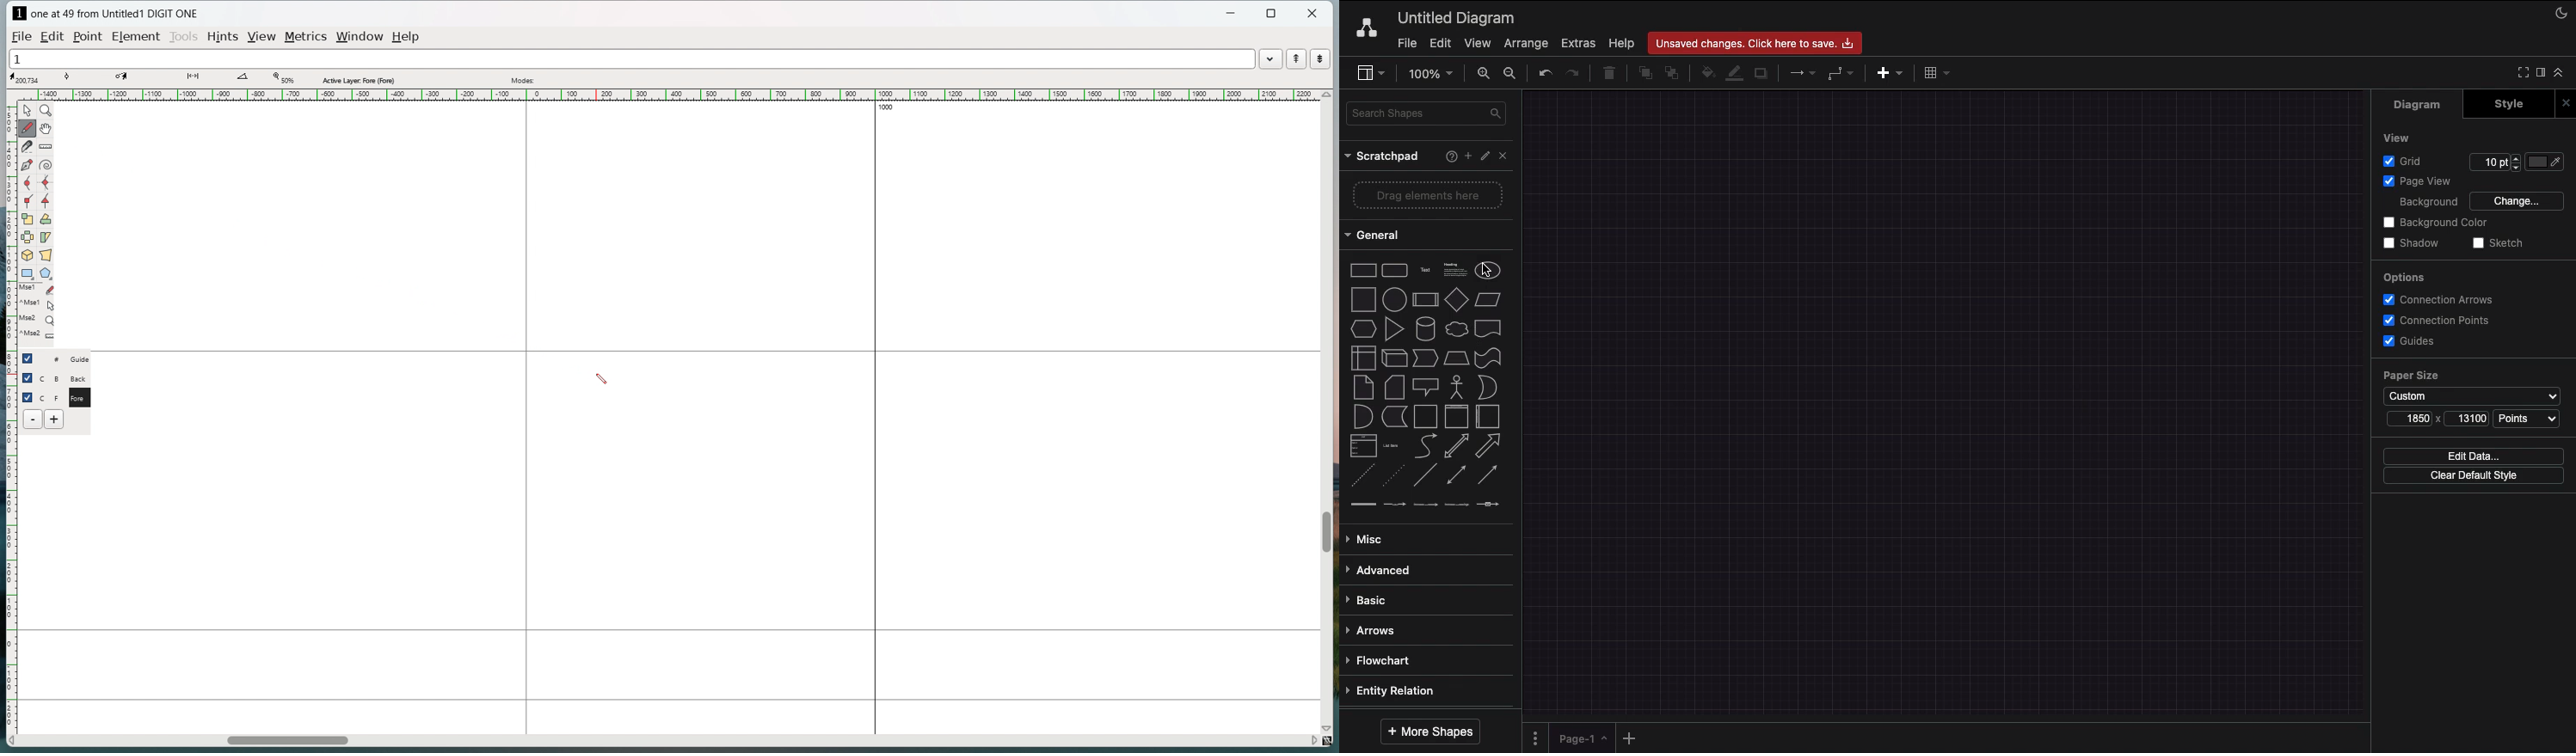 Image resolution: width=2576 pixels, height=756 pixels. What do you see at coordinates (1612, 74) in the screenshot?
I see `Trash` at bounding box center [1612, 74].